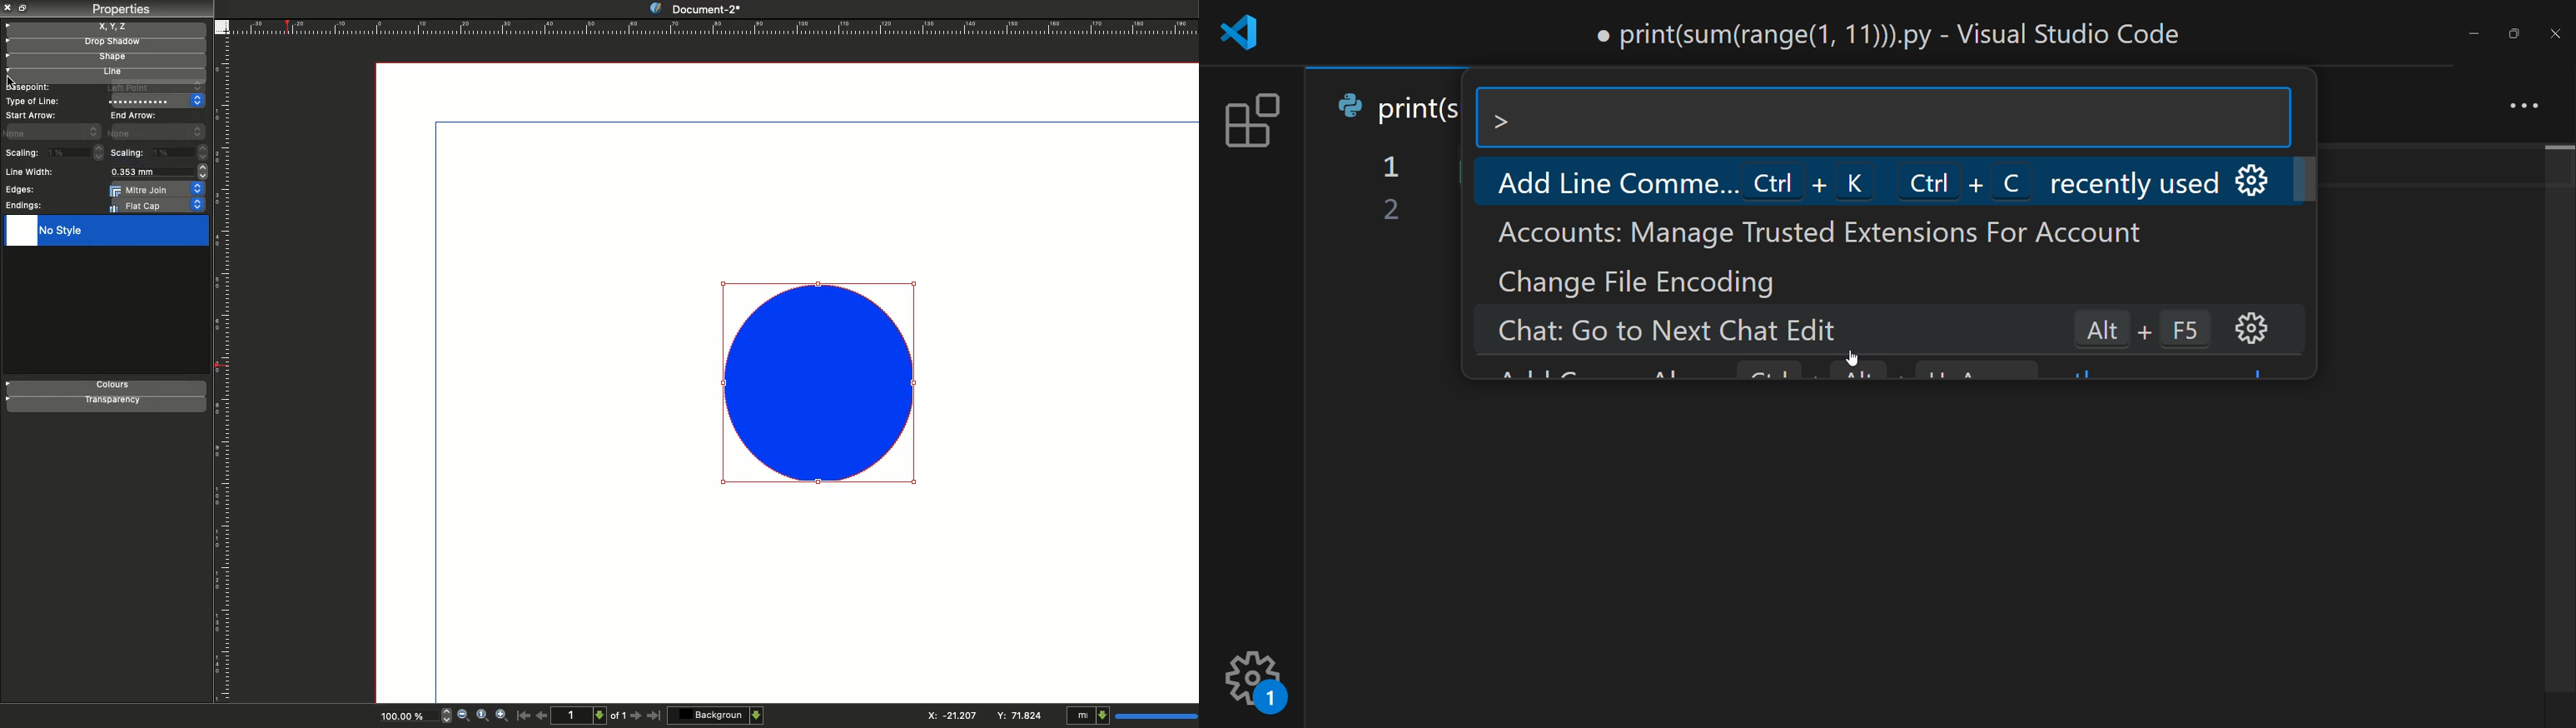 The height and width of the screenshot is (728, 2576). What do you see at coordinates (1848, 179) in the screenshot?
I see `Add Line Comme... Ctrl + K Ctrl + C recently used` at bounding box center [1848, 179].